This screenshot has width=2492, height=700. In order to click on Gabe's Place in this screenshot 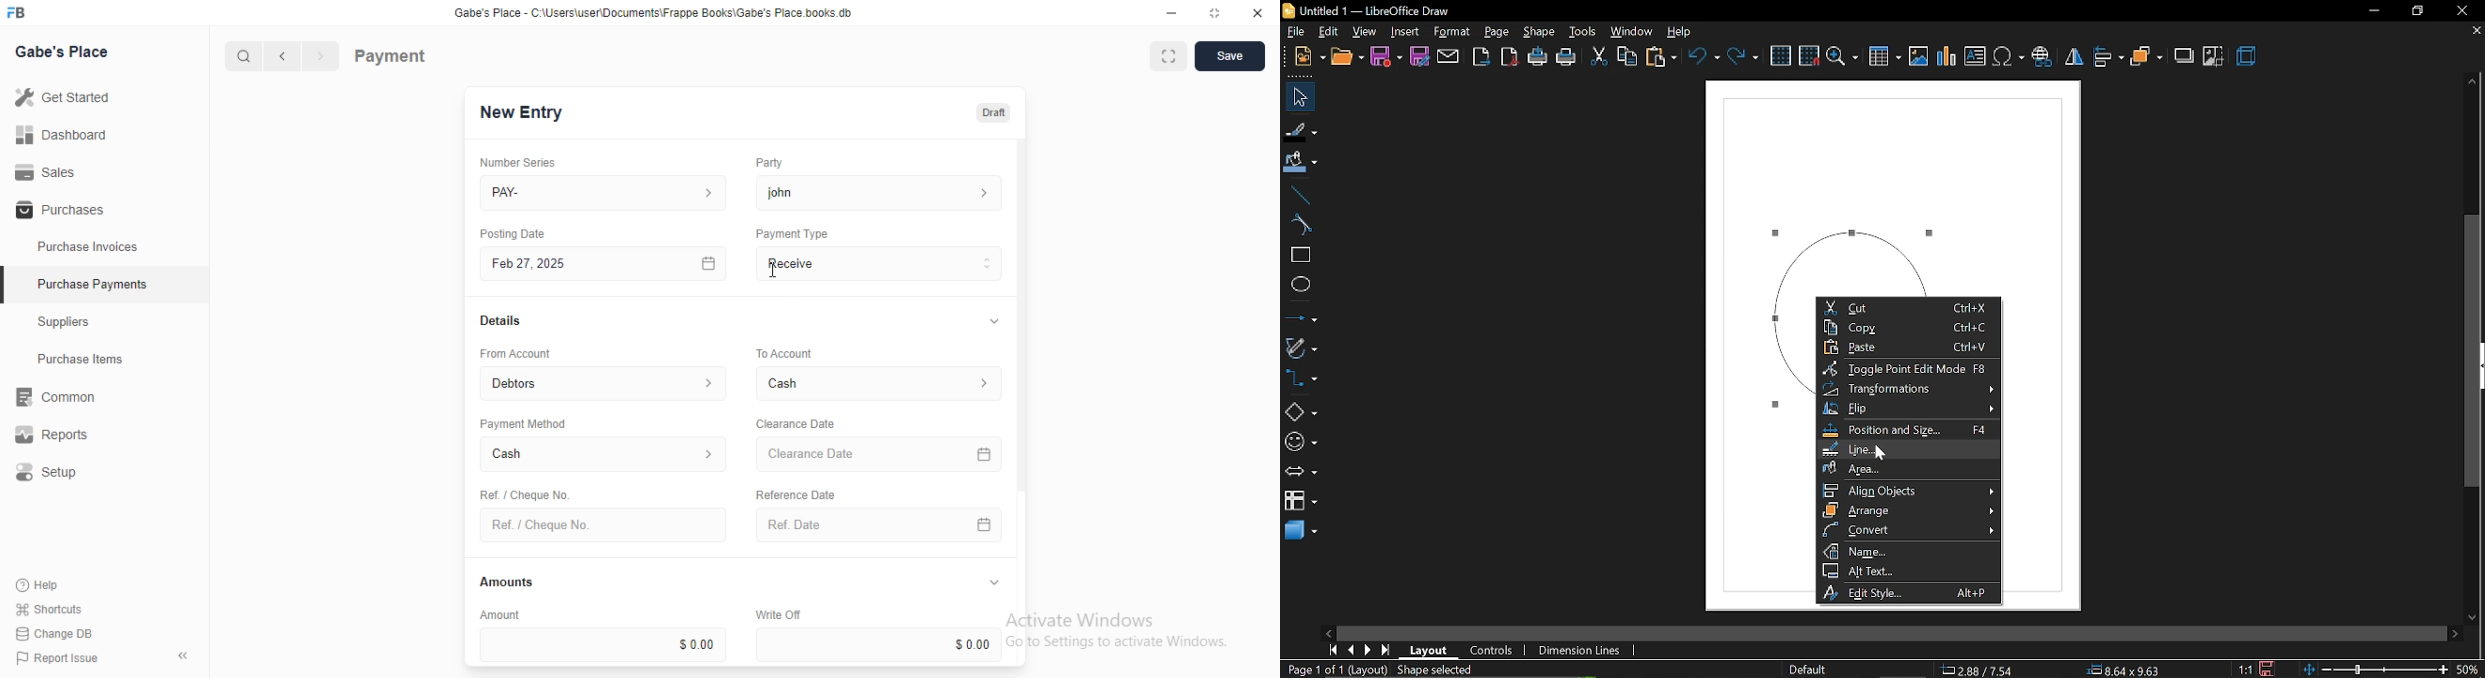, I will do `click(66, 53)`.